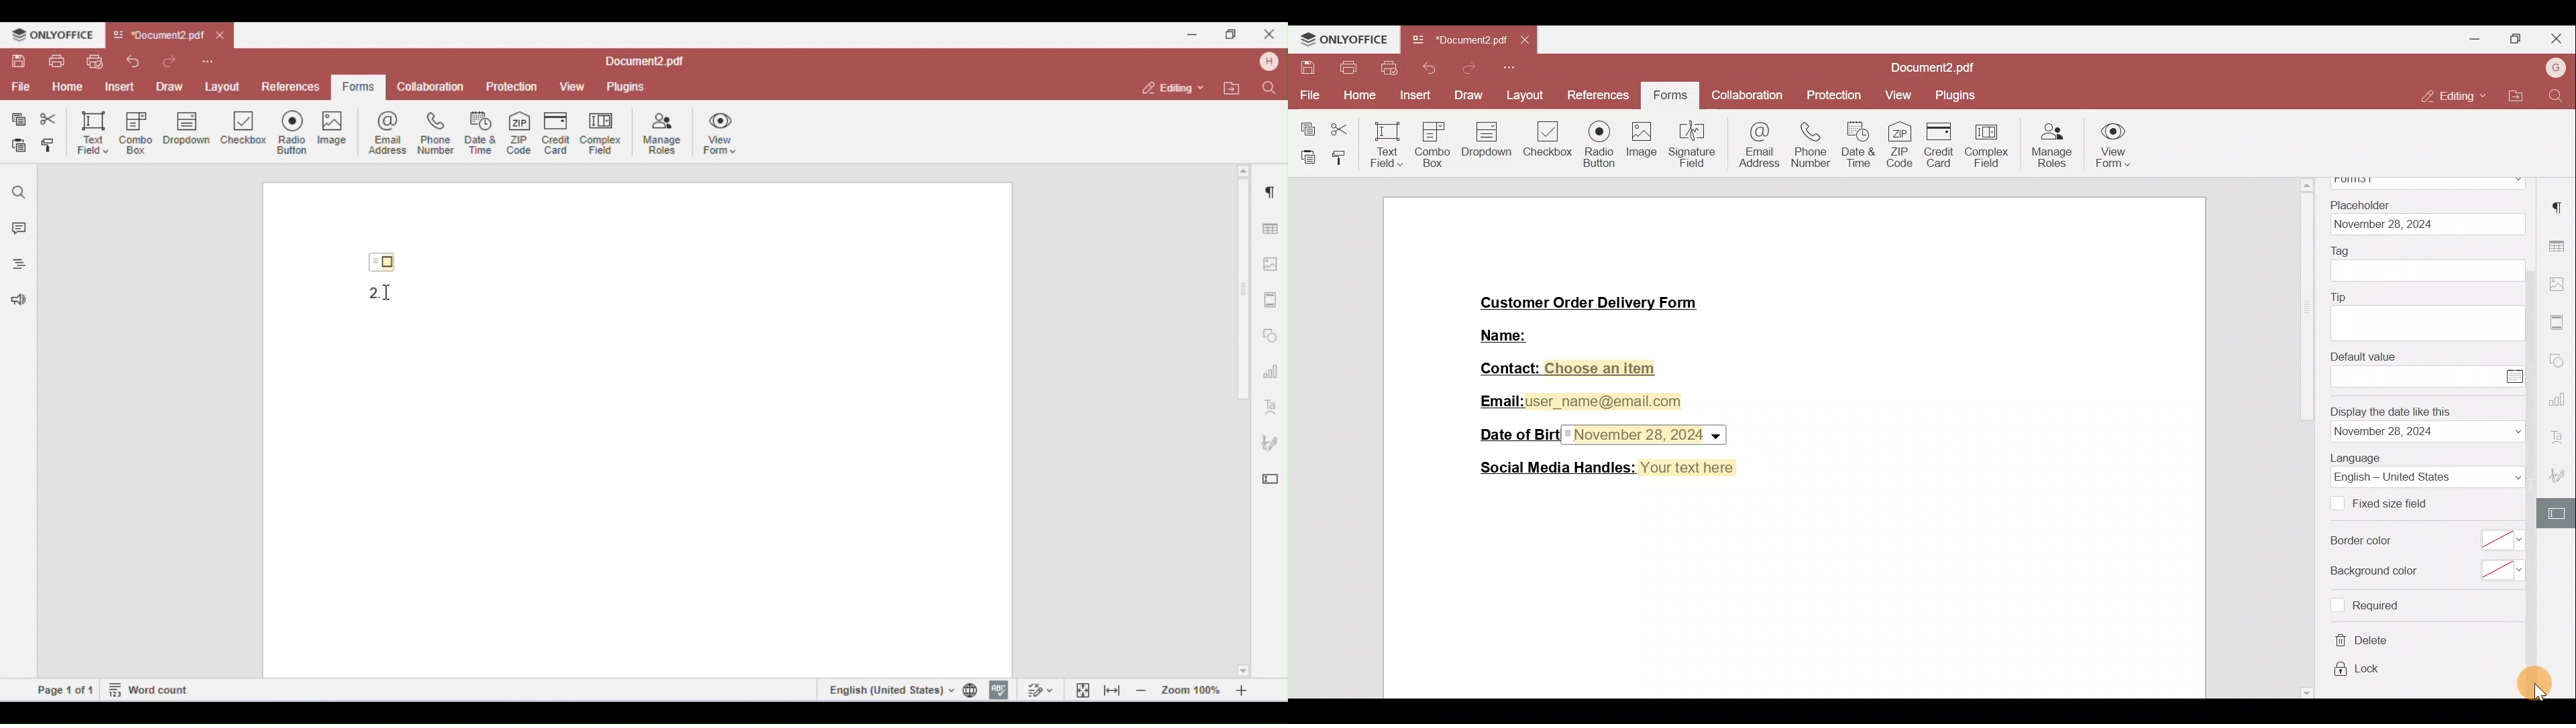 This screenshot has height=728, width=2576. What do you see at coordinates (2474, 41) in the screenshot?
I see `Minimise` at bounding box center [2474, 41].